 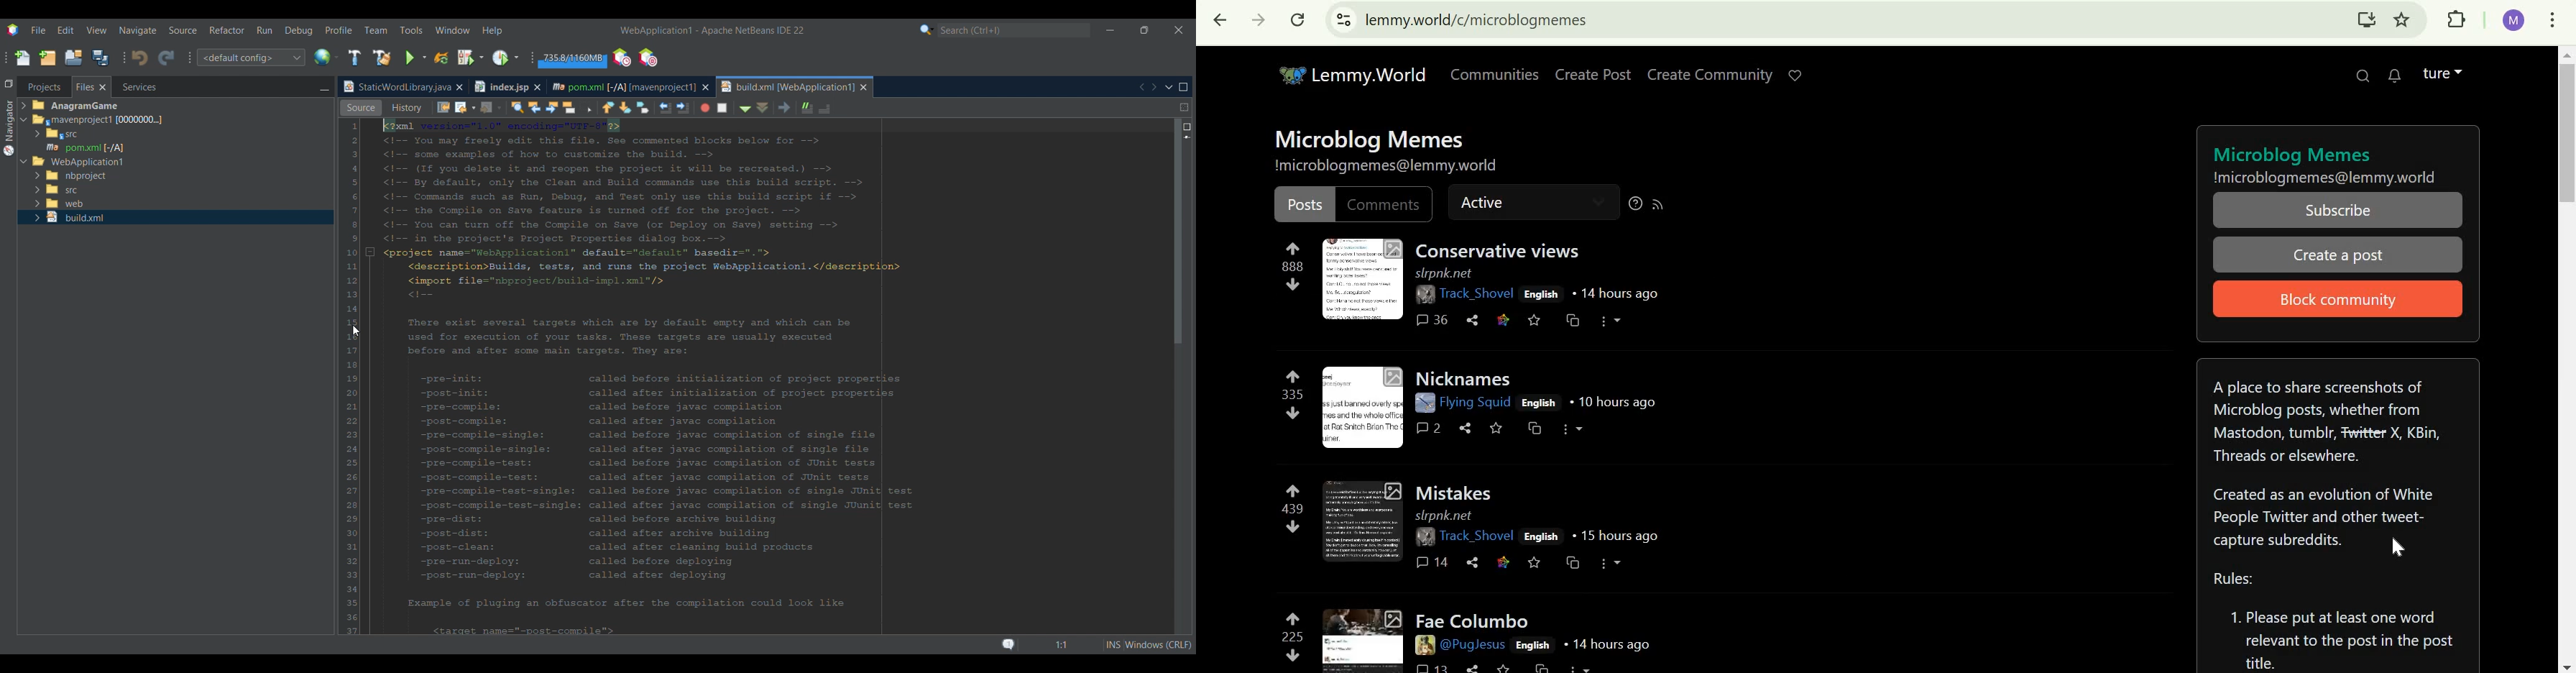 I want to click on share, so click(x=1468, y=429).